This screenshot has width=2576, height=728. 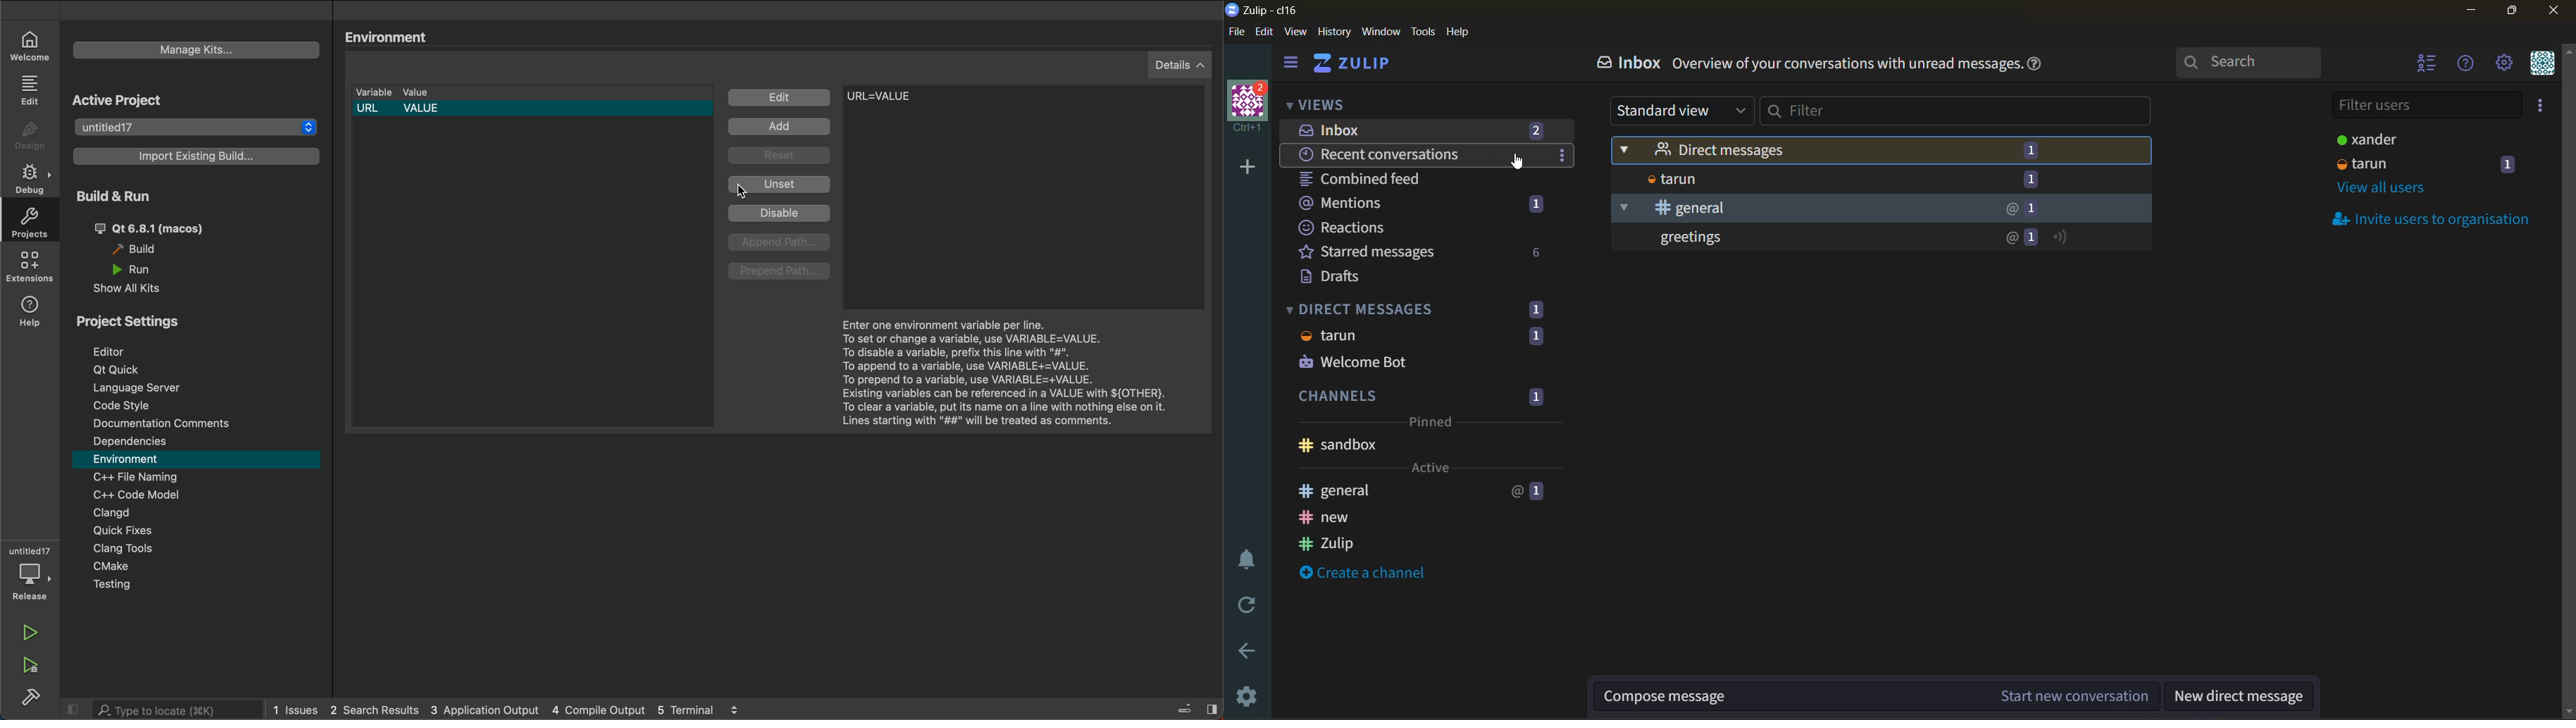 What do you see at coordinates (1371, 178) in the screenshot?
I see `combined feed` at bounding box center [1371, 178].